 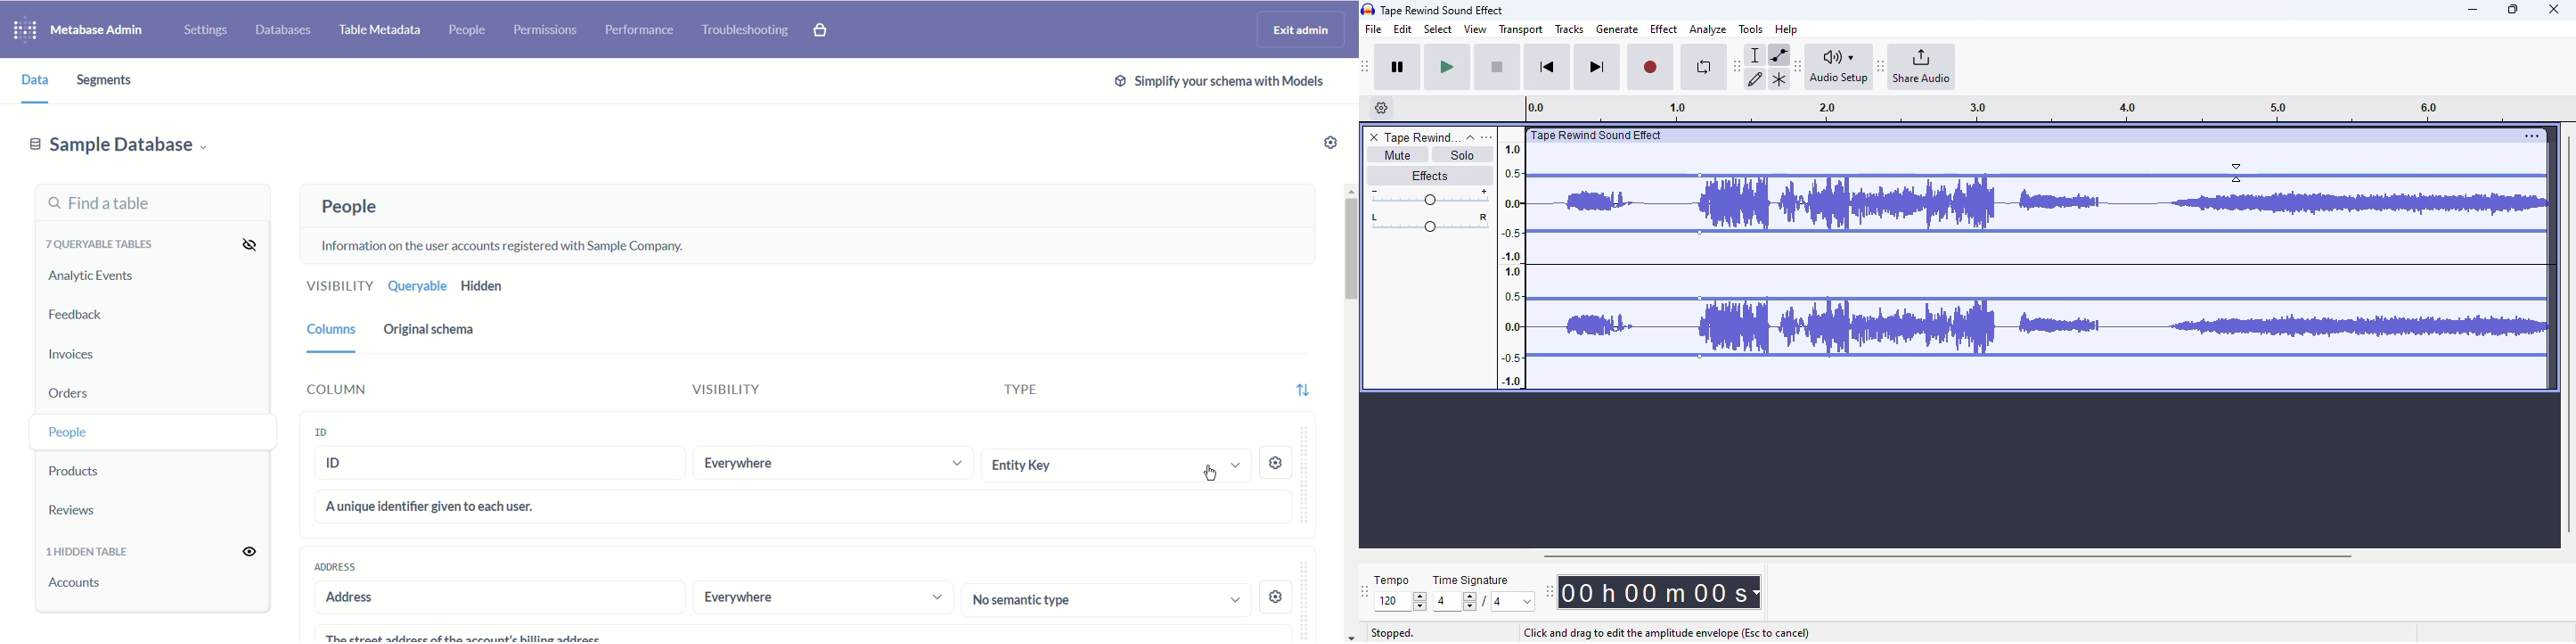 I want to click on column, so click(x=385, y=389).